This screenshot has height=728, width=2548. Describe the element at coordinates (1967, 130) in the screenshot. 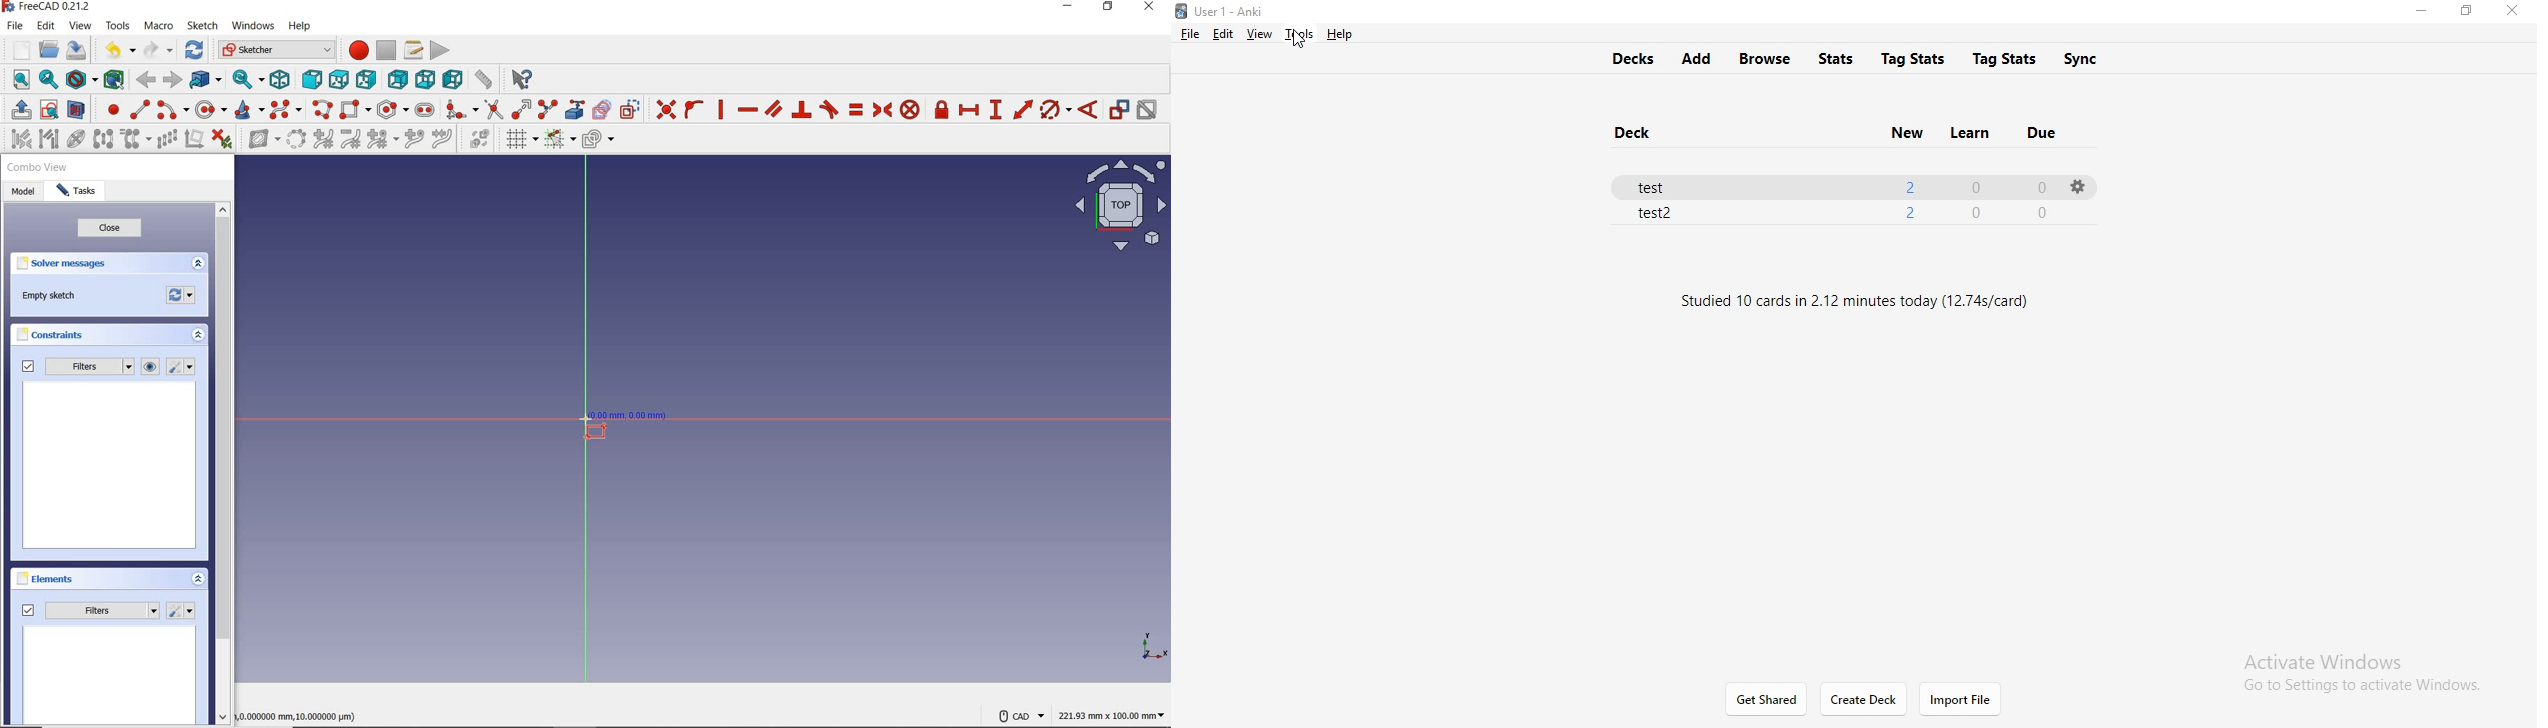

I see `learn` at that location.